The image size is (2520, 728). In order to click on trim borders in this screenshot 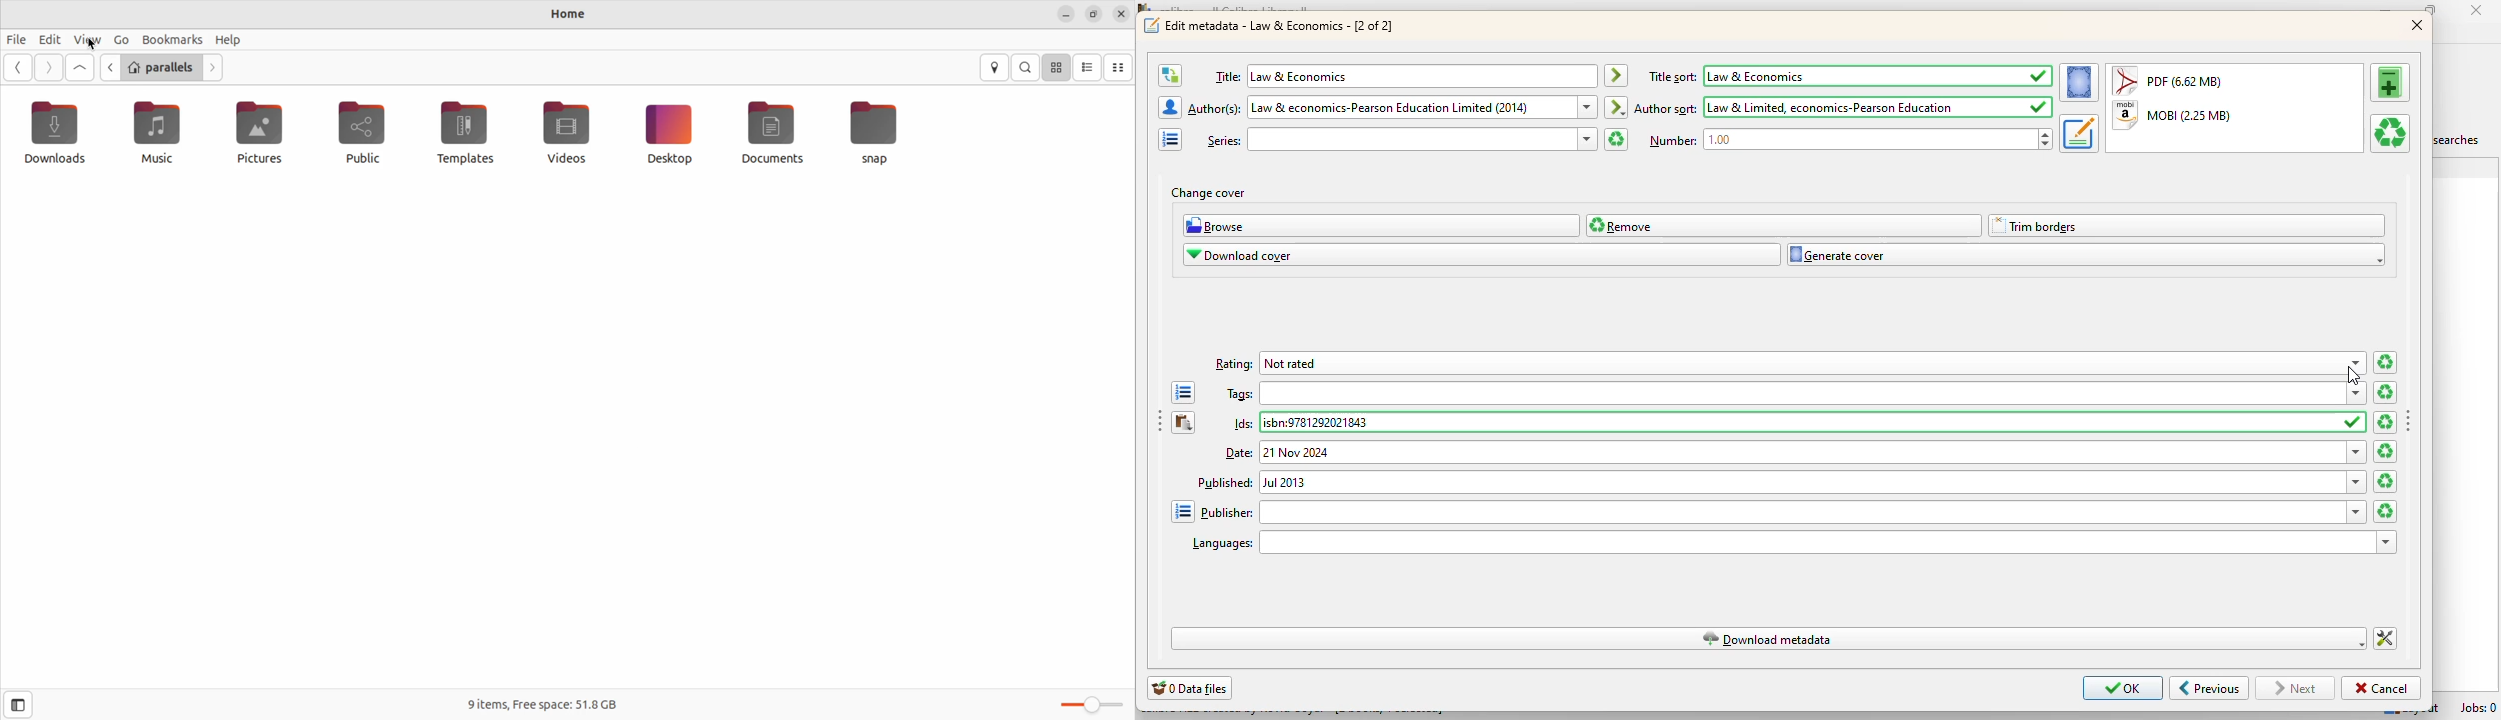, I will do `click(2188, 226)`.